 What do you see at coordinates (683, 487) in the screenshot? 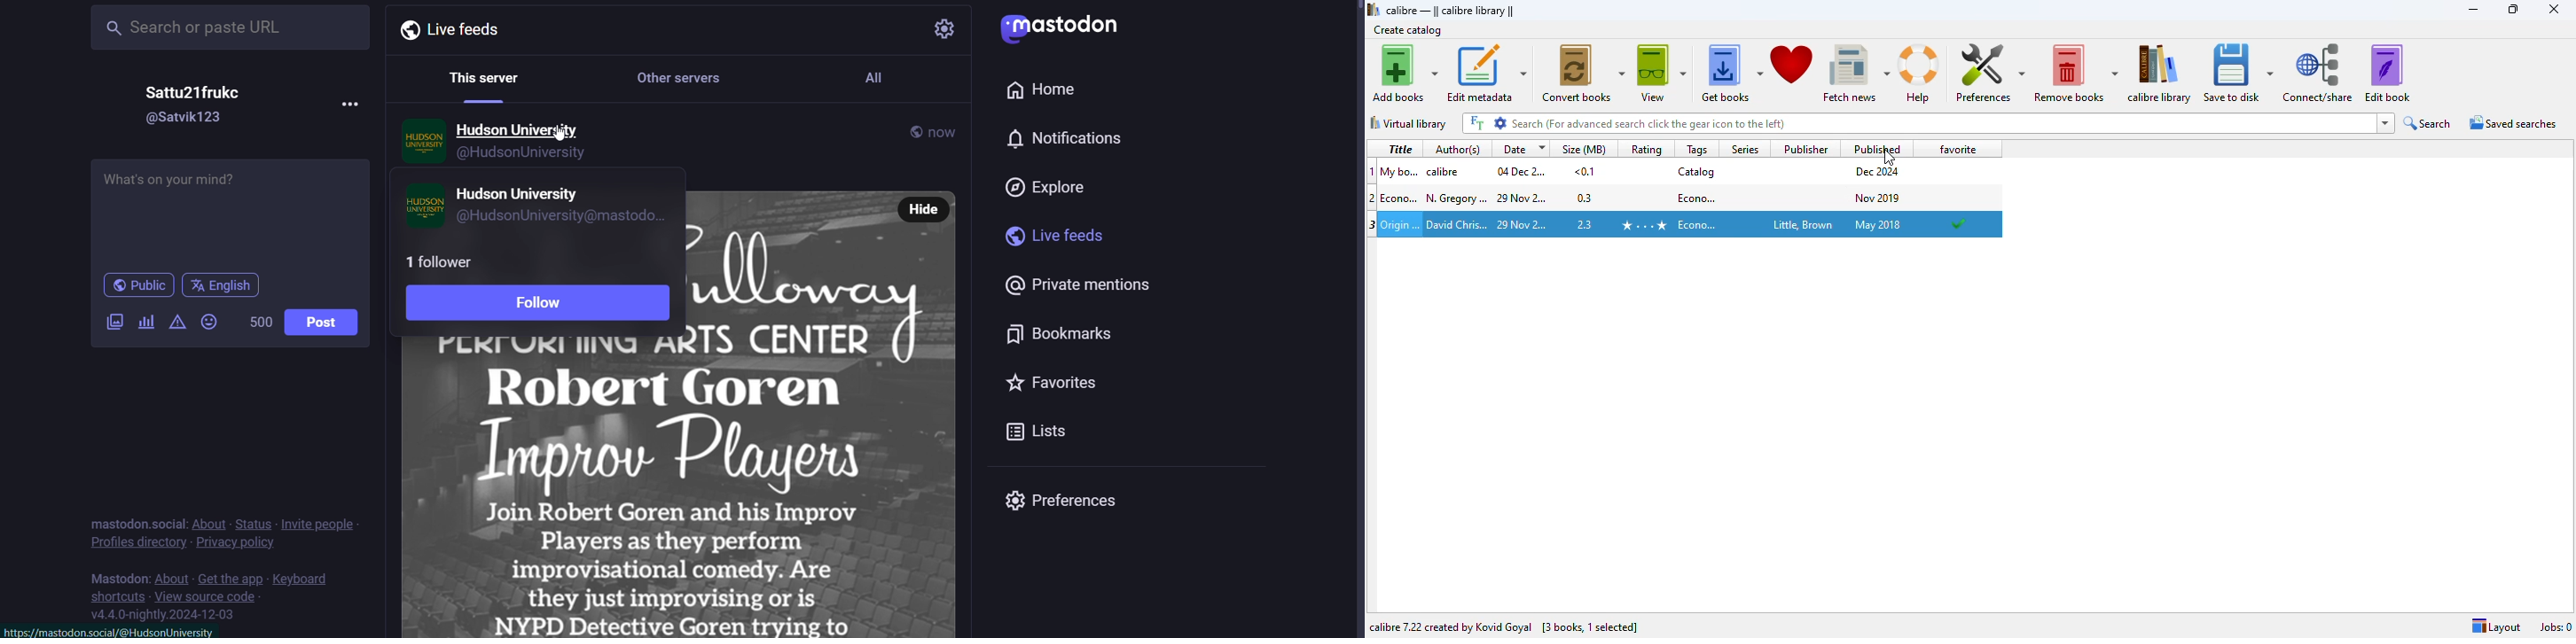
I see `post picture` at bounding box center [683, 487].